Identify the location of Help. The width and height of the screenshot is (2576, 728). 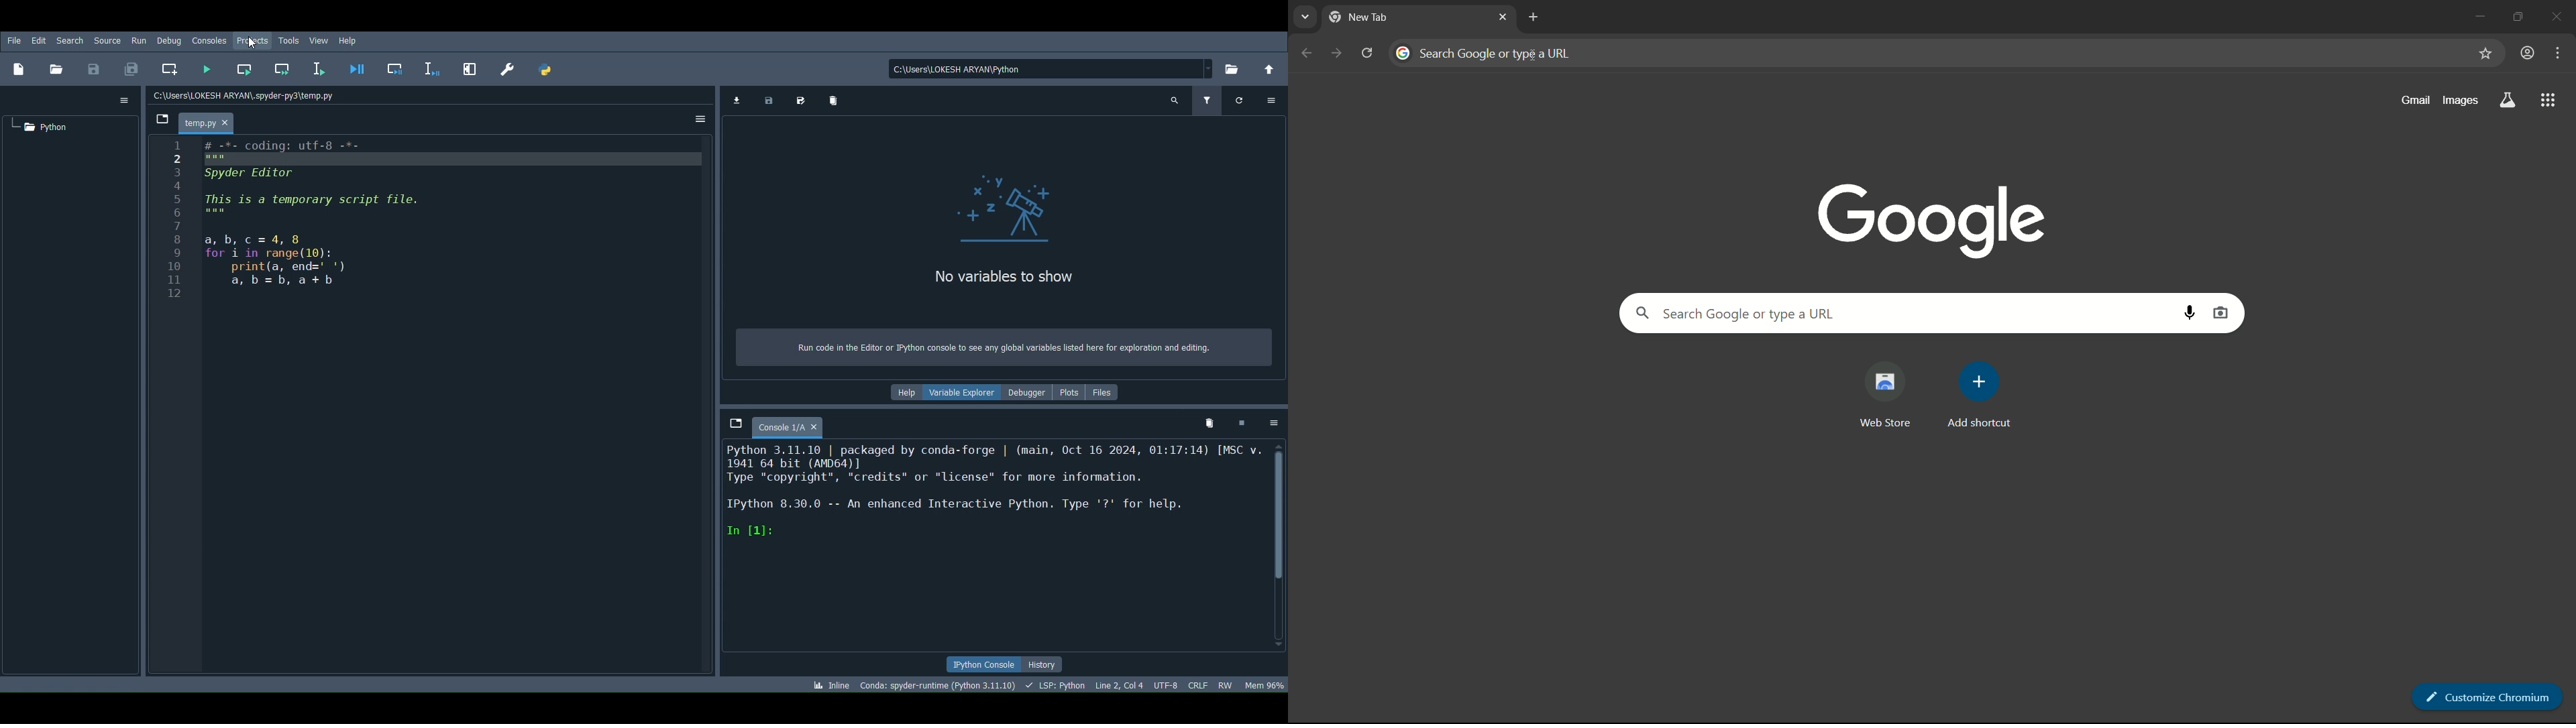
(900, 393).